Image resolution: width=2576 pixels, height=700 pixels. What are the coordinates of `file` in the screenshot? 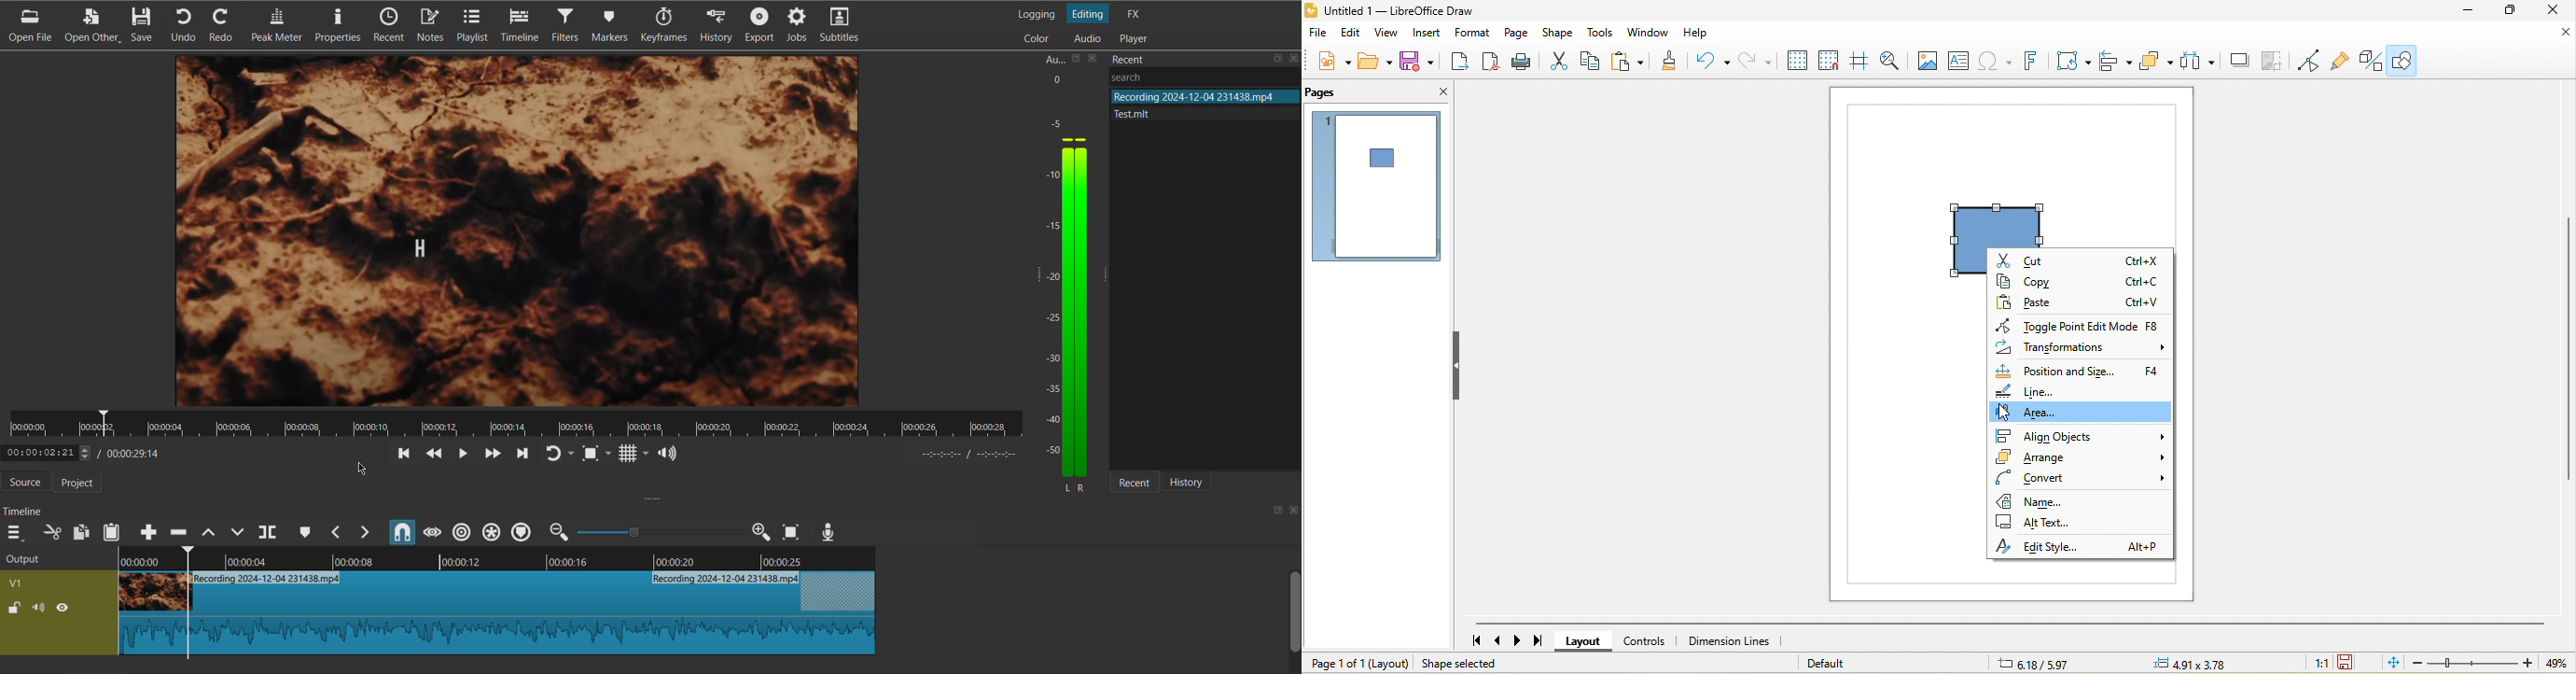 It's located at (1194, 112).